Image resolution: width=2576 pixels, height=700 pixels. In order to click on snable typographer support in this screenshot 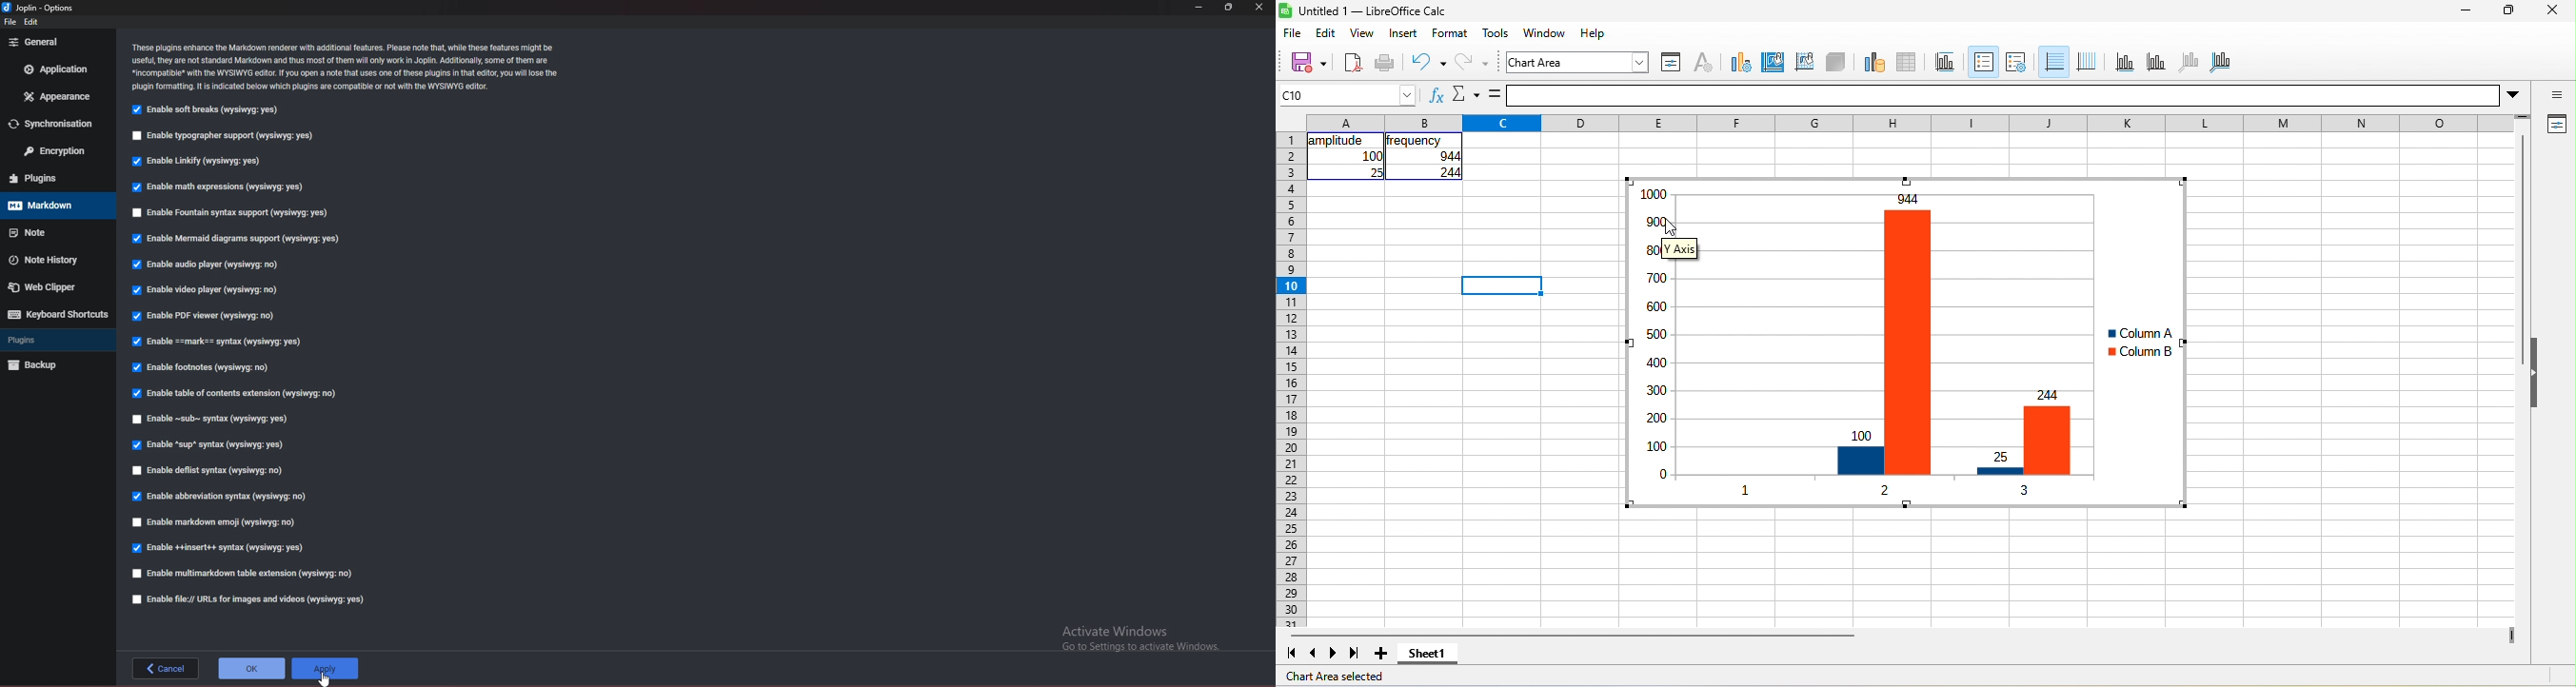, I will do `click(227, 136)`.